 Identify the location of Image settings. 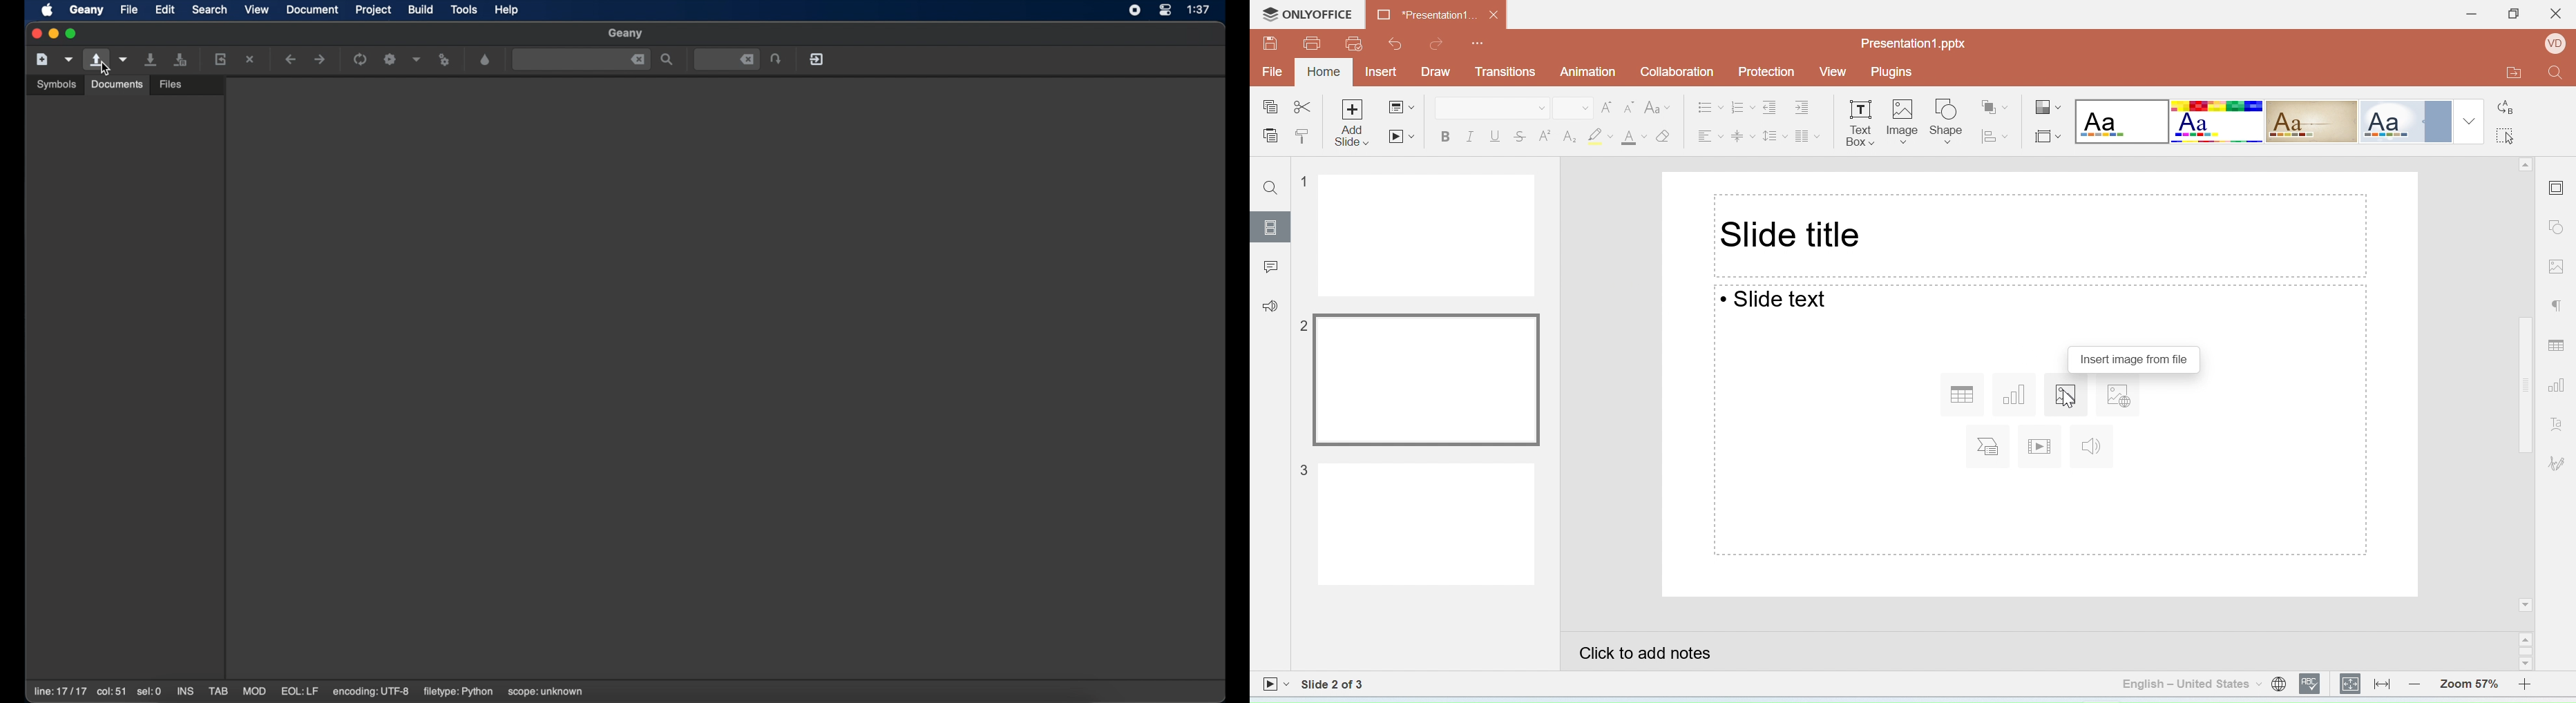
(2559, 265).